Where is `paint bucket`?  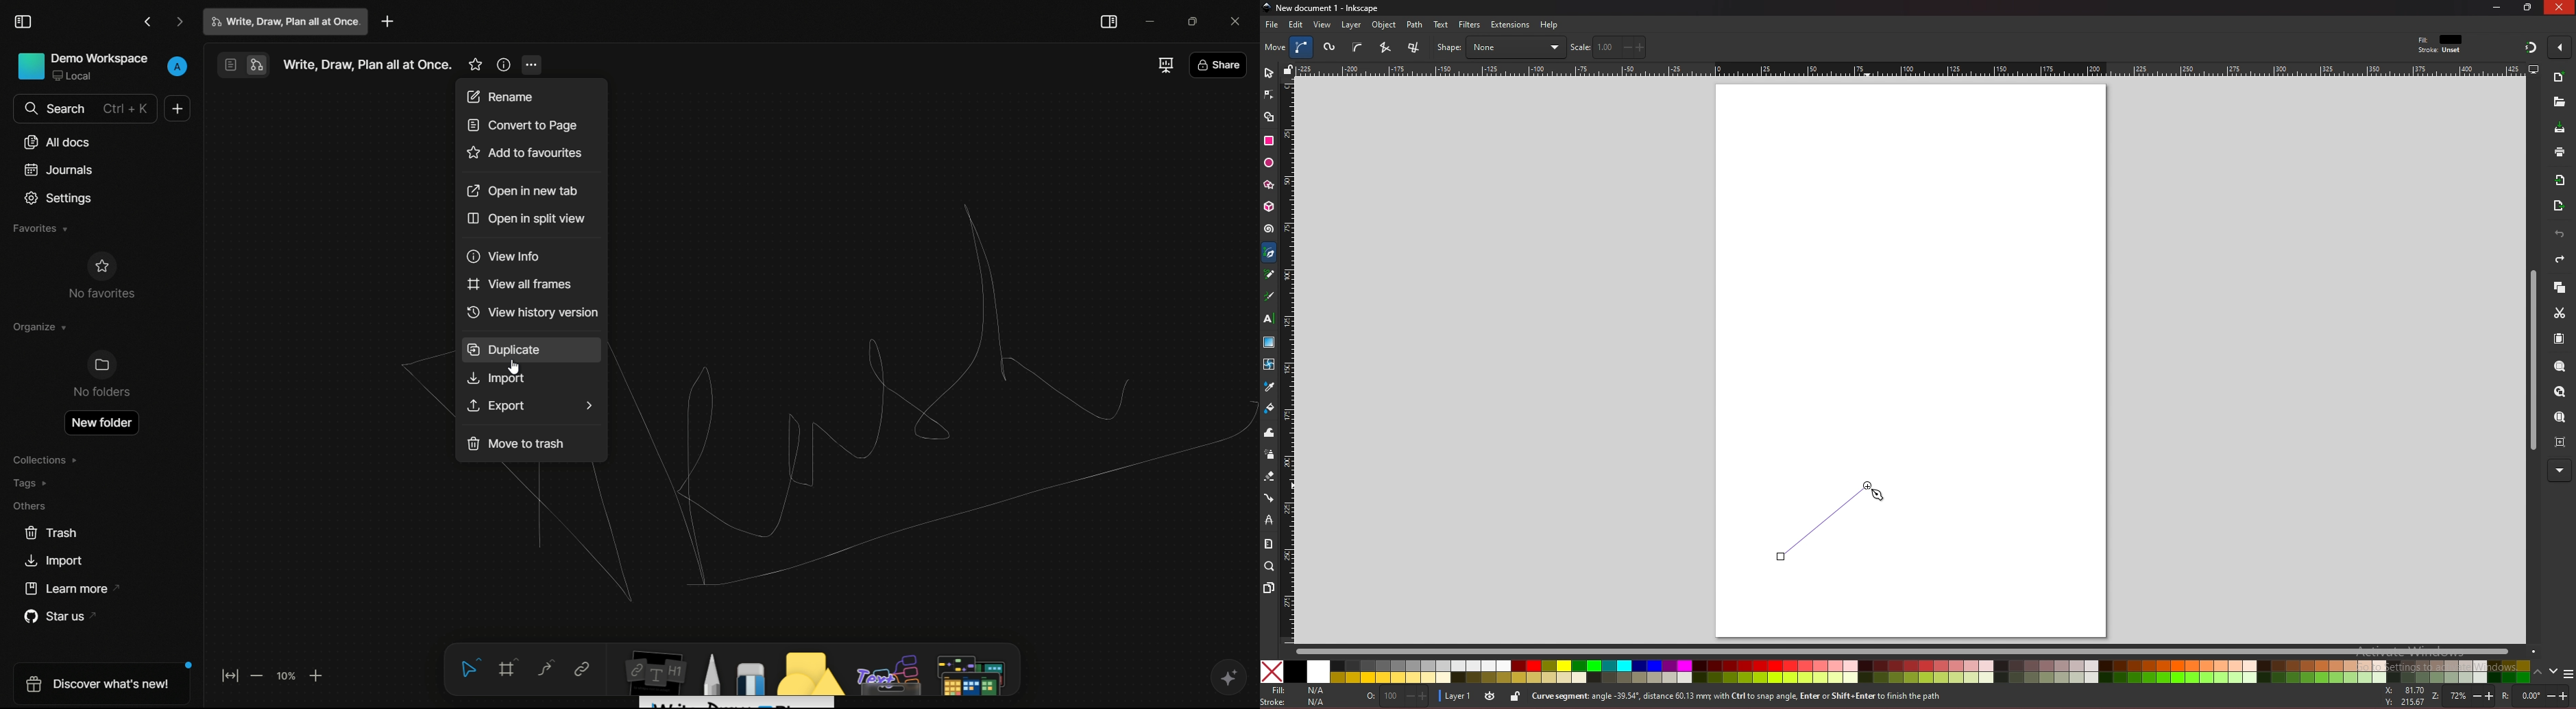
paint bucket is located at coordinates (1269, 407).